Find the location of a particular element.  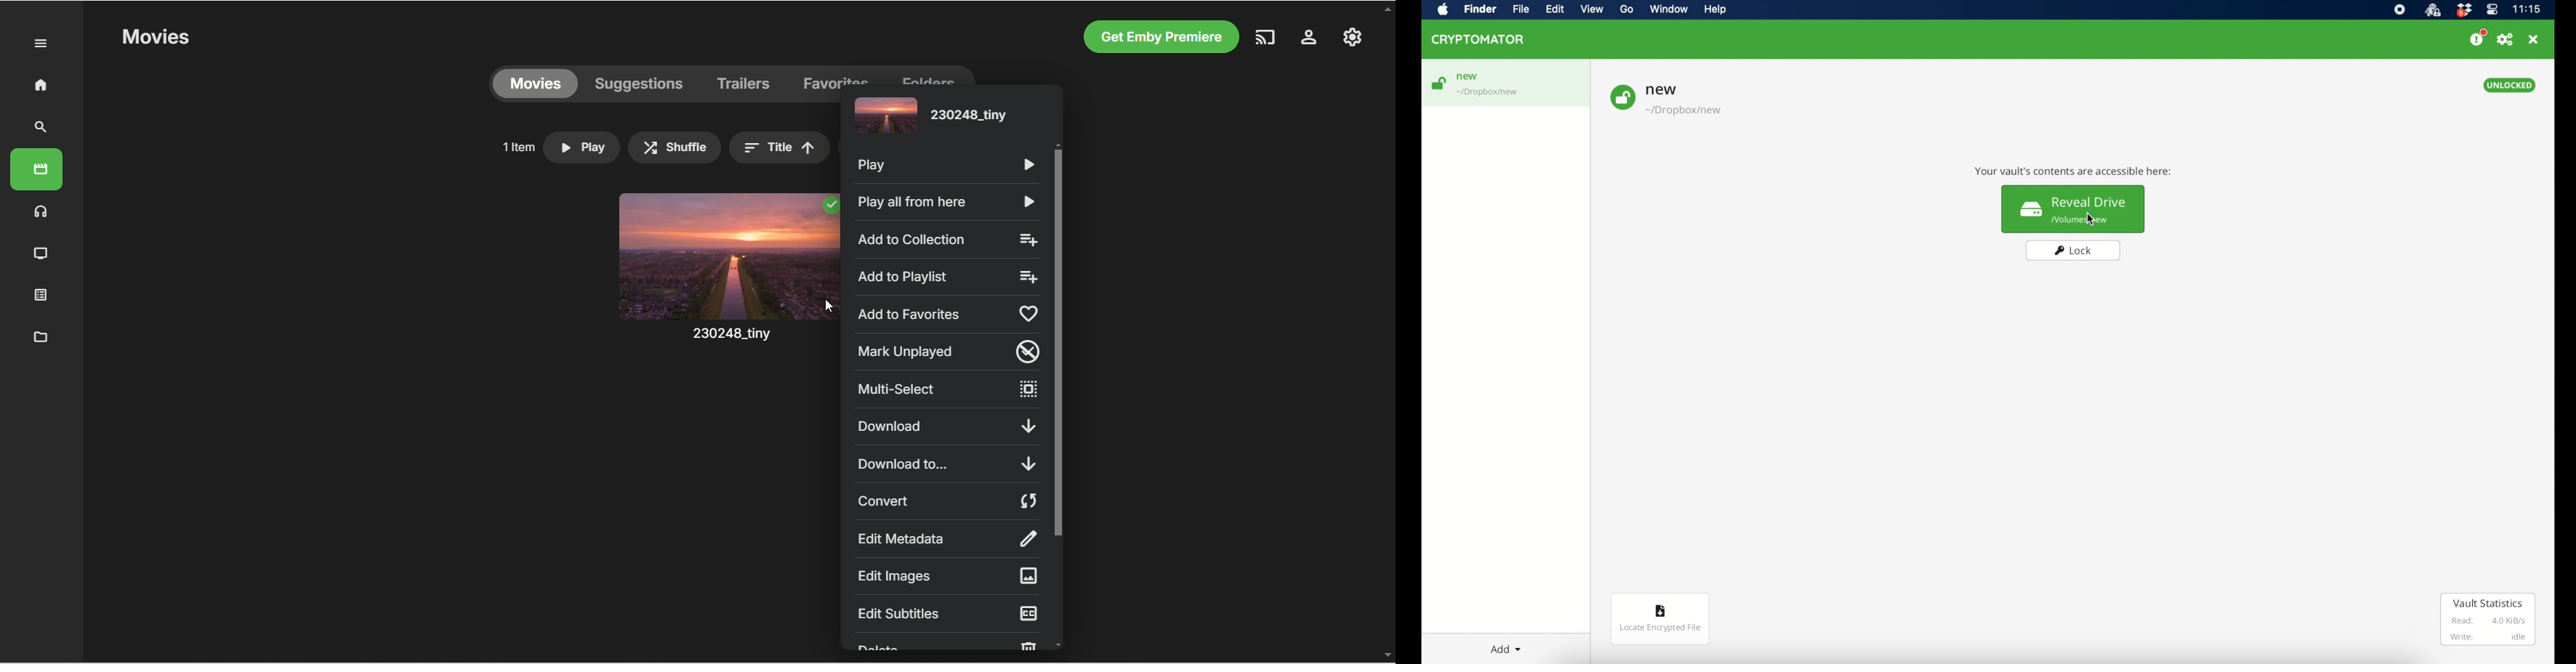

mark unplayed is located at coordinates (949, 352).